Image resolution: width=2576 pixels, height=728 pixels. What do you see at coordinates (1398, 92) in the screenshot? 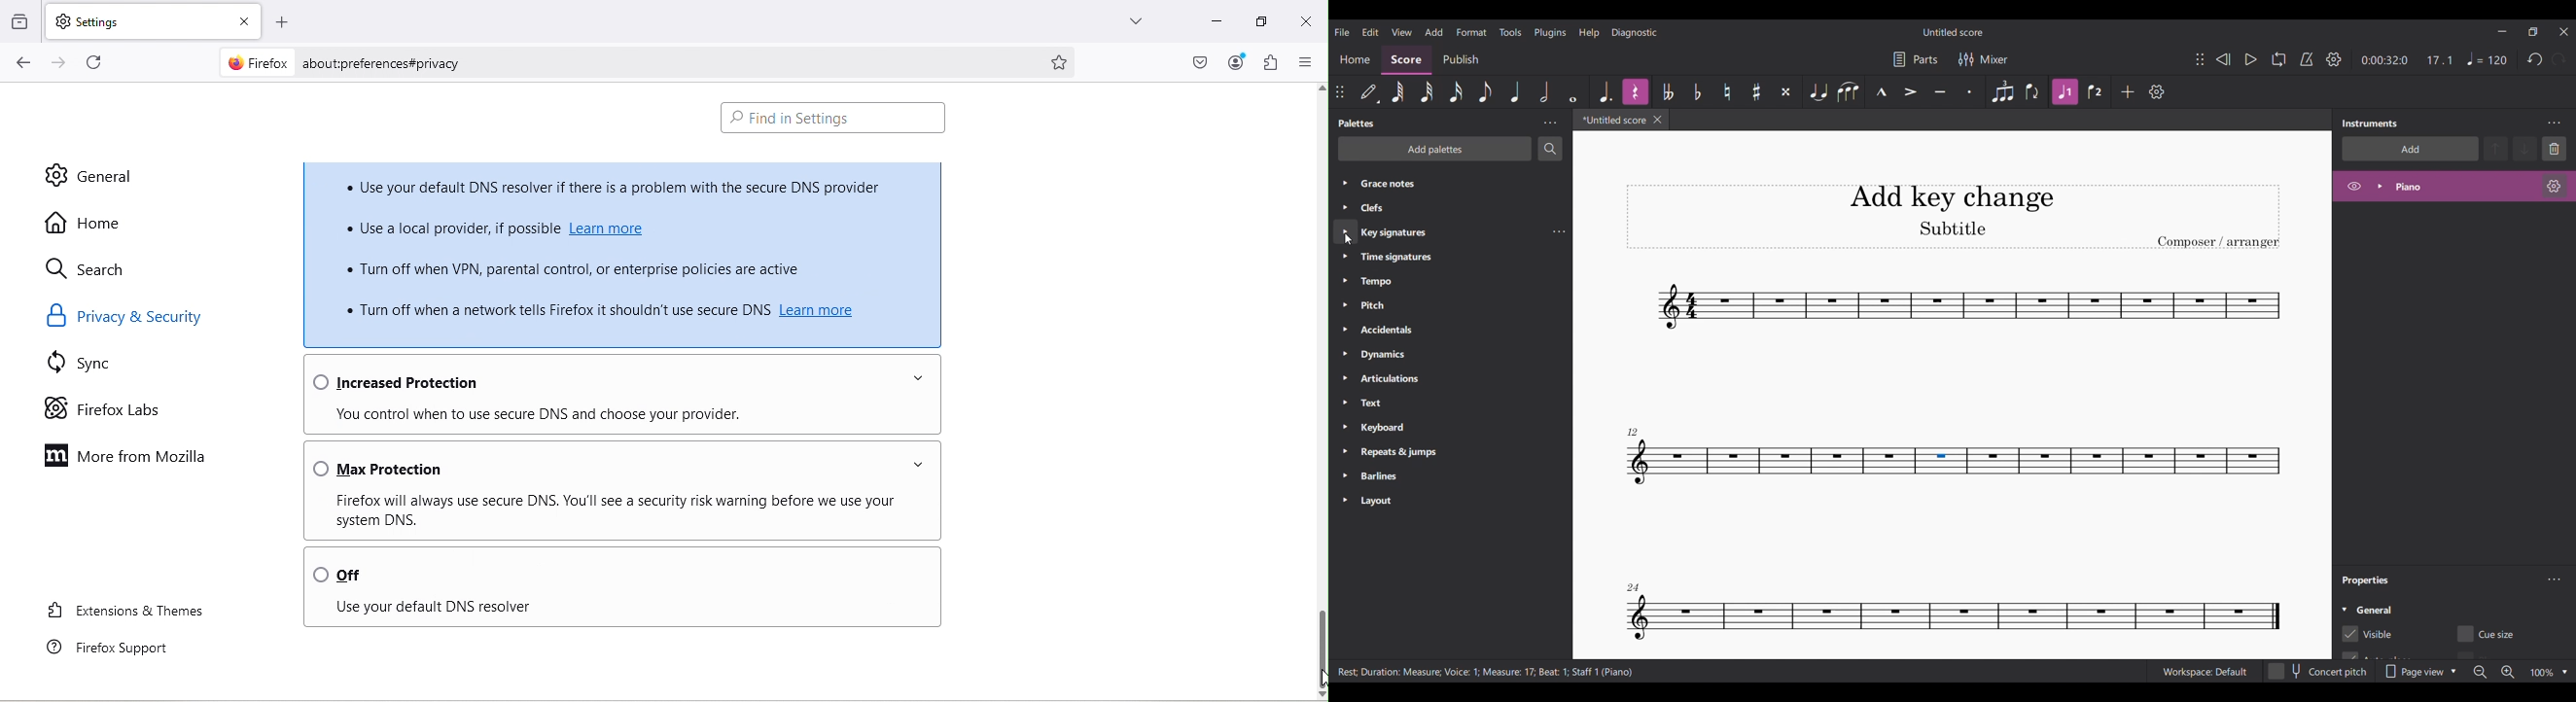
I see `64th note` at bounding box center [1398, 92].